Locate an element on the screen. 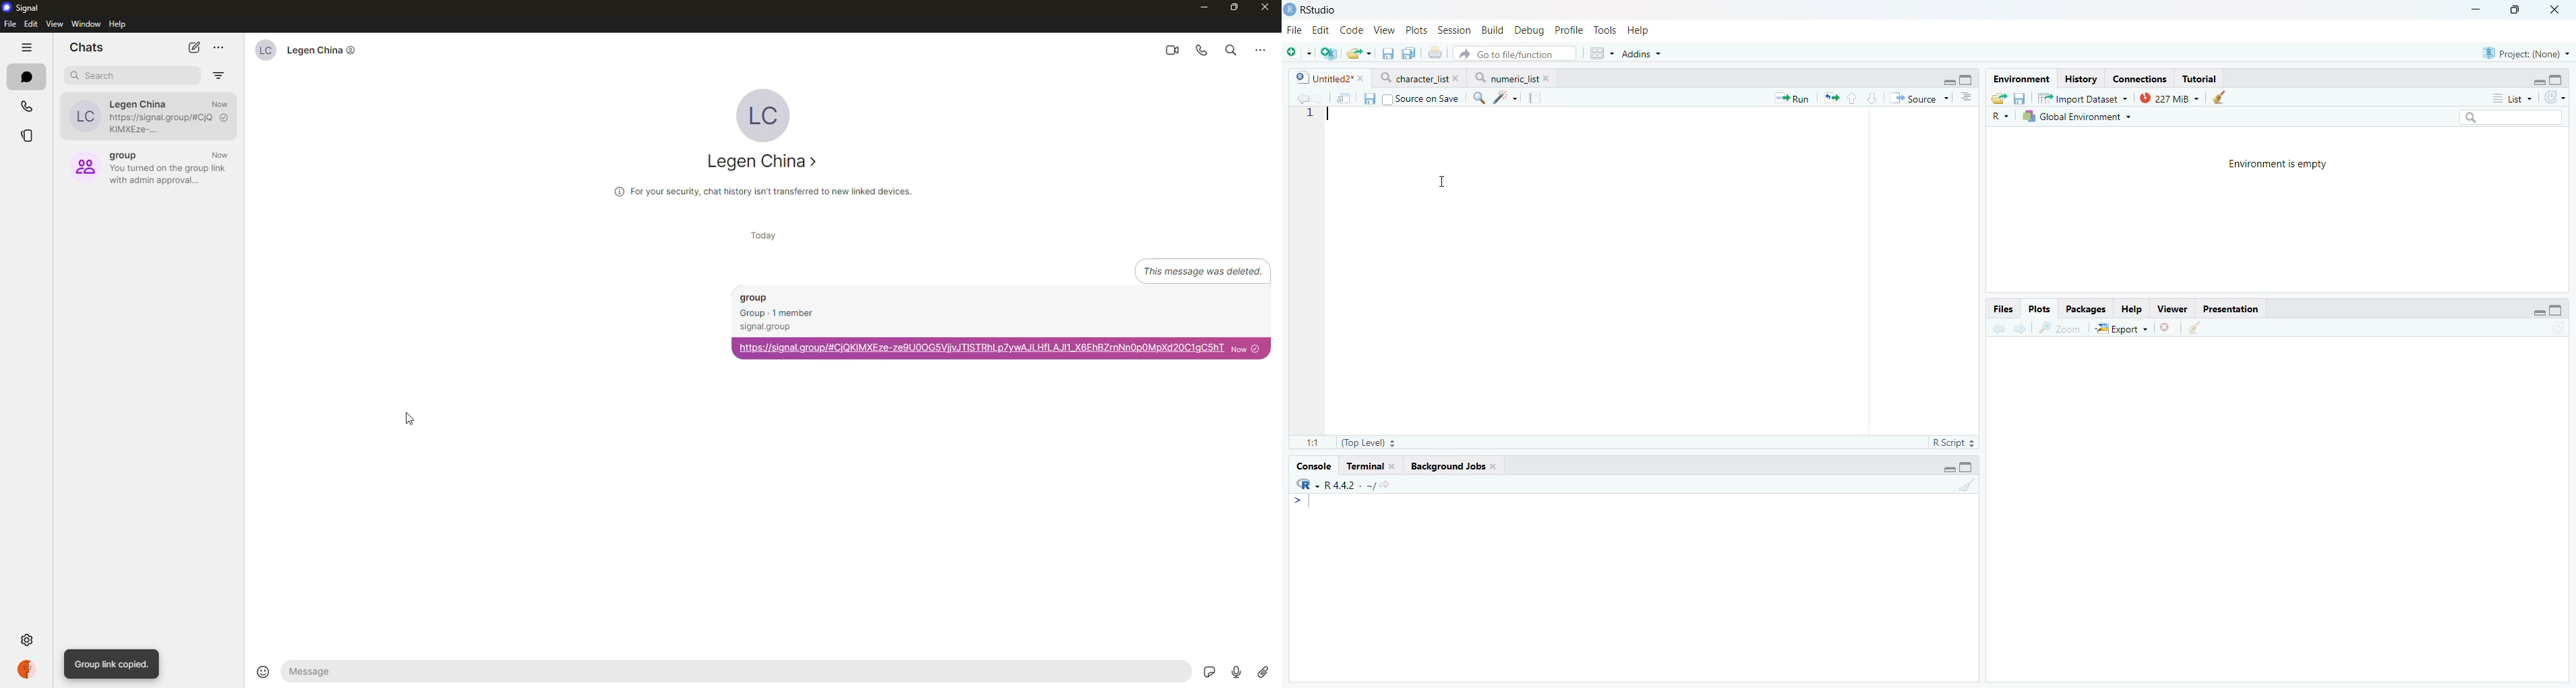  Clear is located at coordinates (1967, 485).